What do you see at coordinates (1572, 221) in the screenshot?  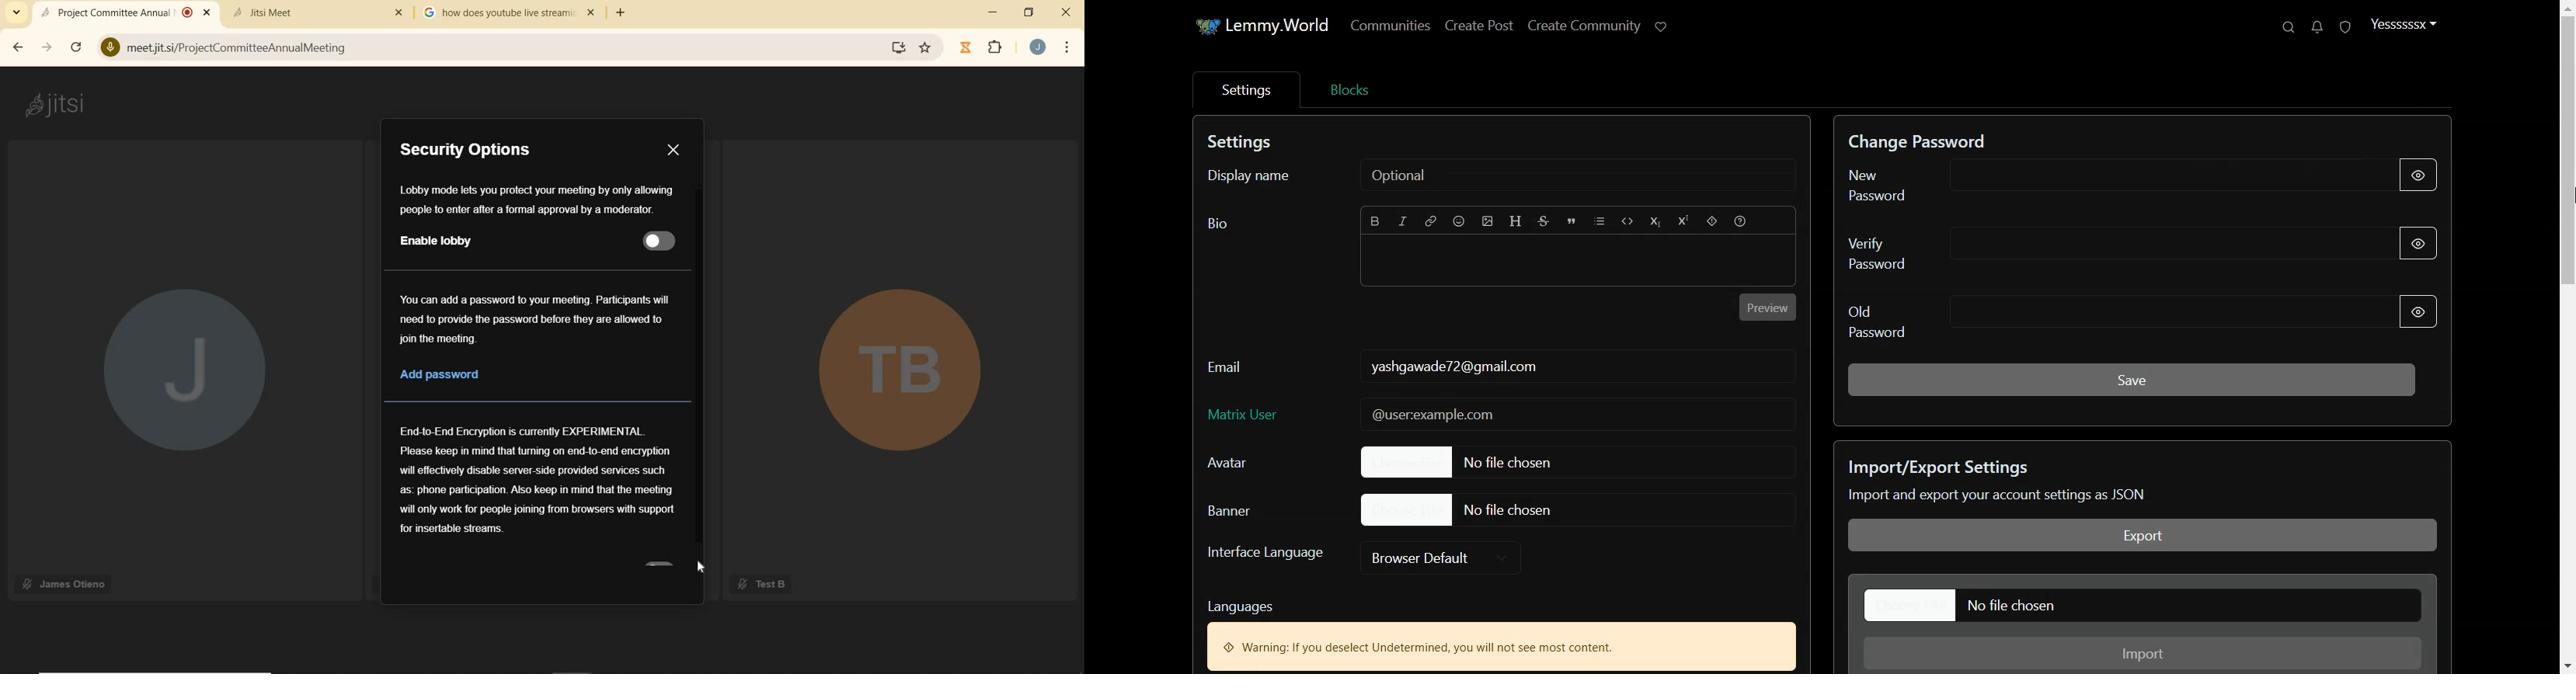 I see `Quote` at bounding box center [1572, 221].